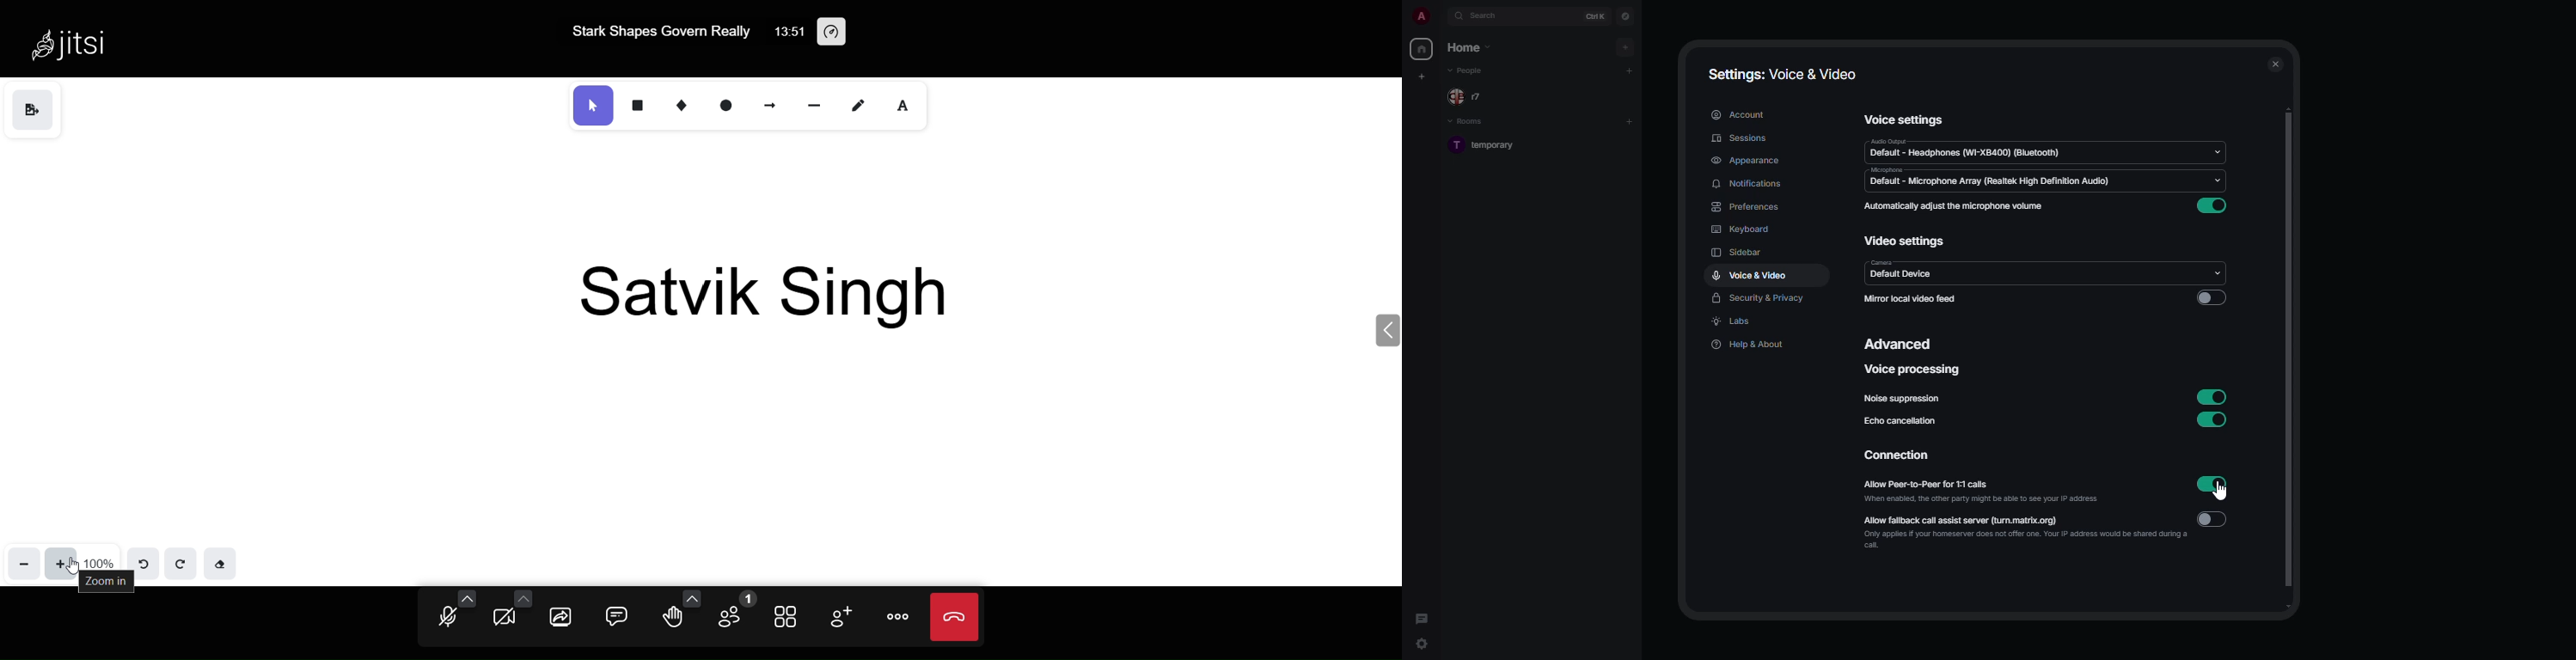 The image size is (2576, 672). What do you see at coordinates (2022, 541) in the screenshot?
I see `(Oy applies § your homeserver Goes hot offer ane. Your II” address would De shred cam` at bounding box center [2022, 541].